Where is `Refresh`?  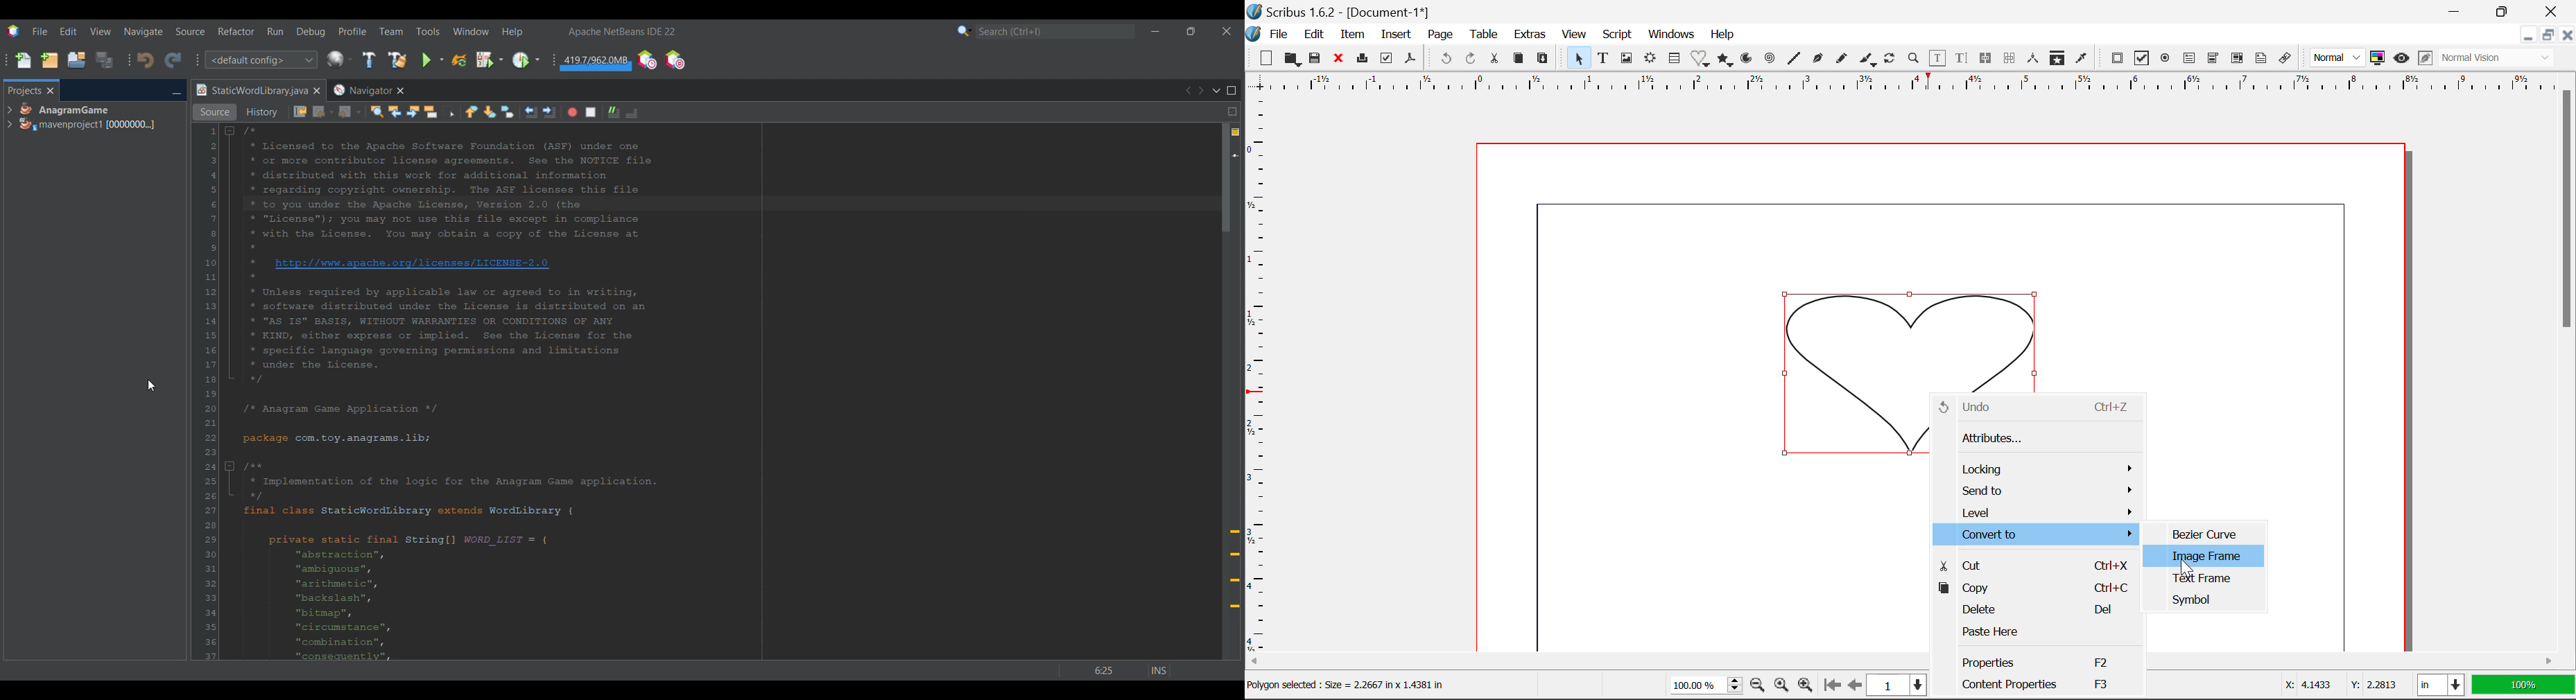
Refresh is located at coordinates (1892, 60).